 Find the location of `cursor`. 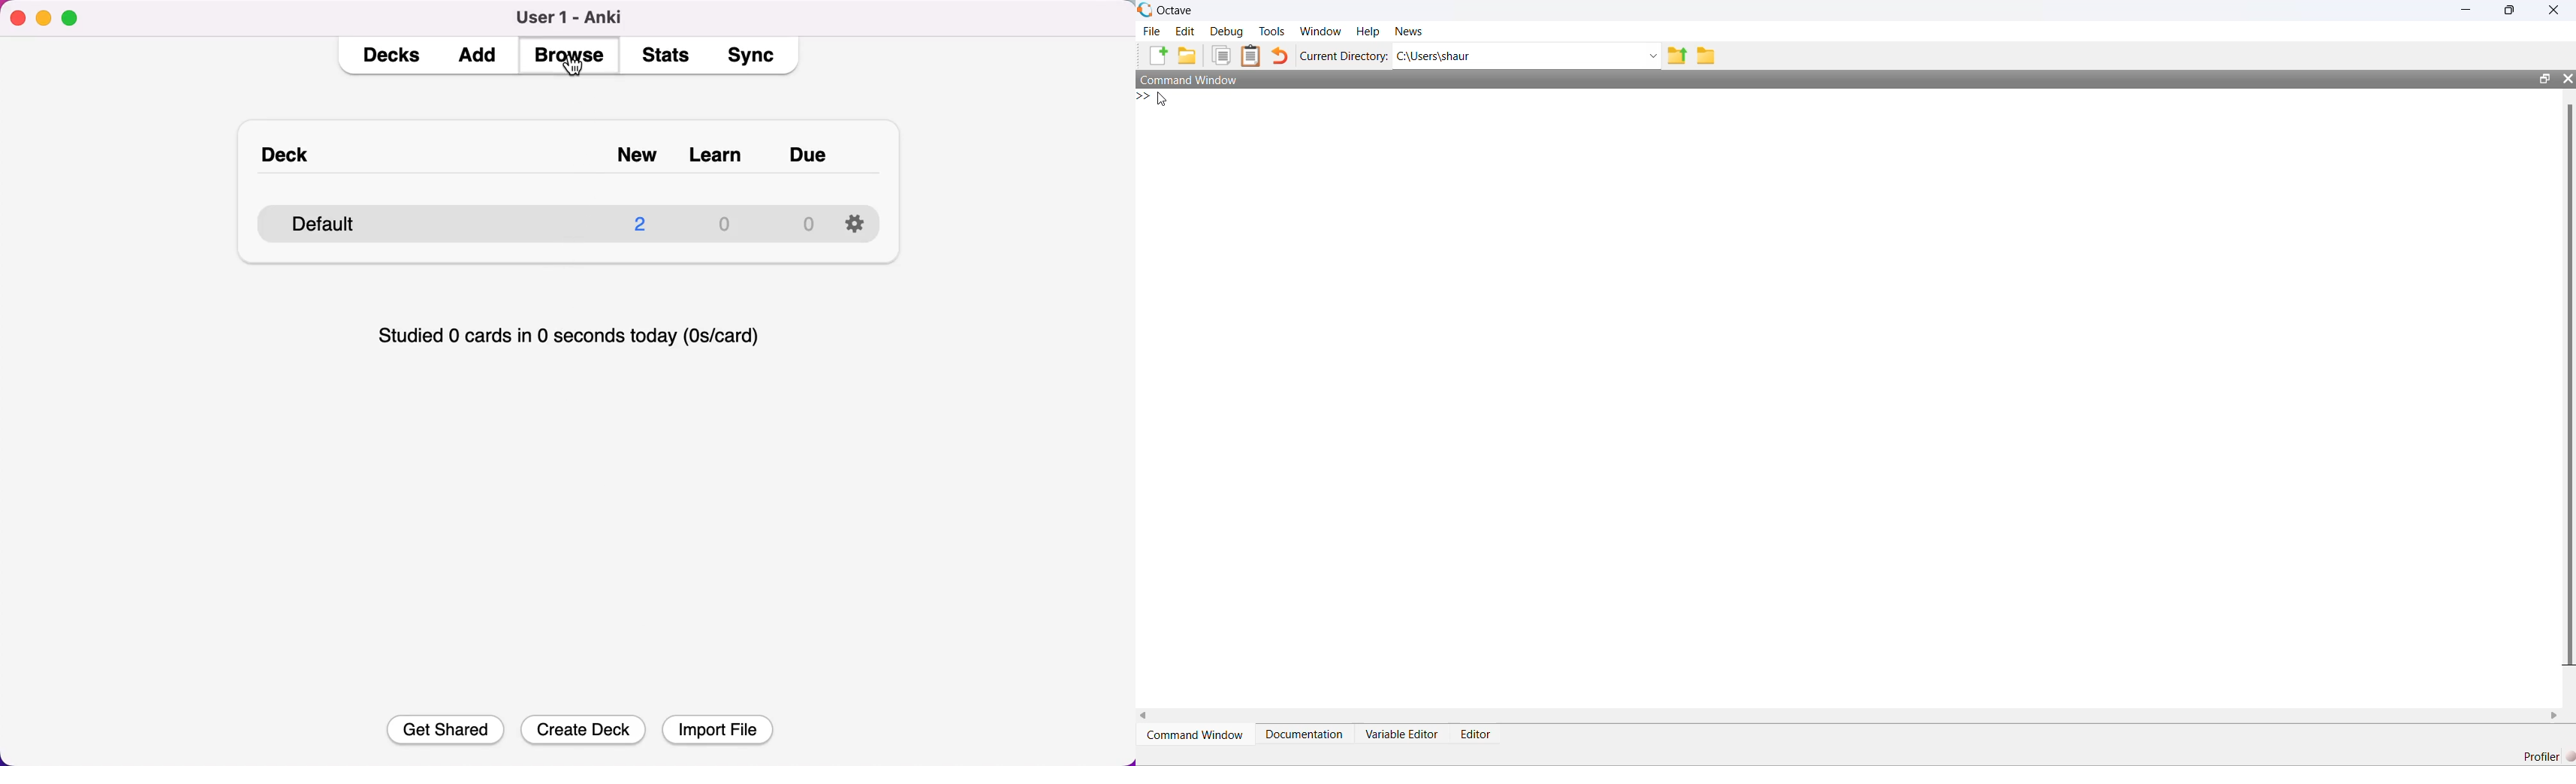

cursor is located at coordinates (576, 67).